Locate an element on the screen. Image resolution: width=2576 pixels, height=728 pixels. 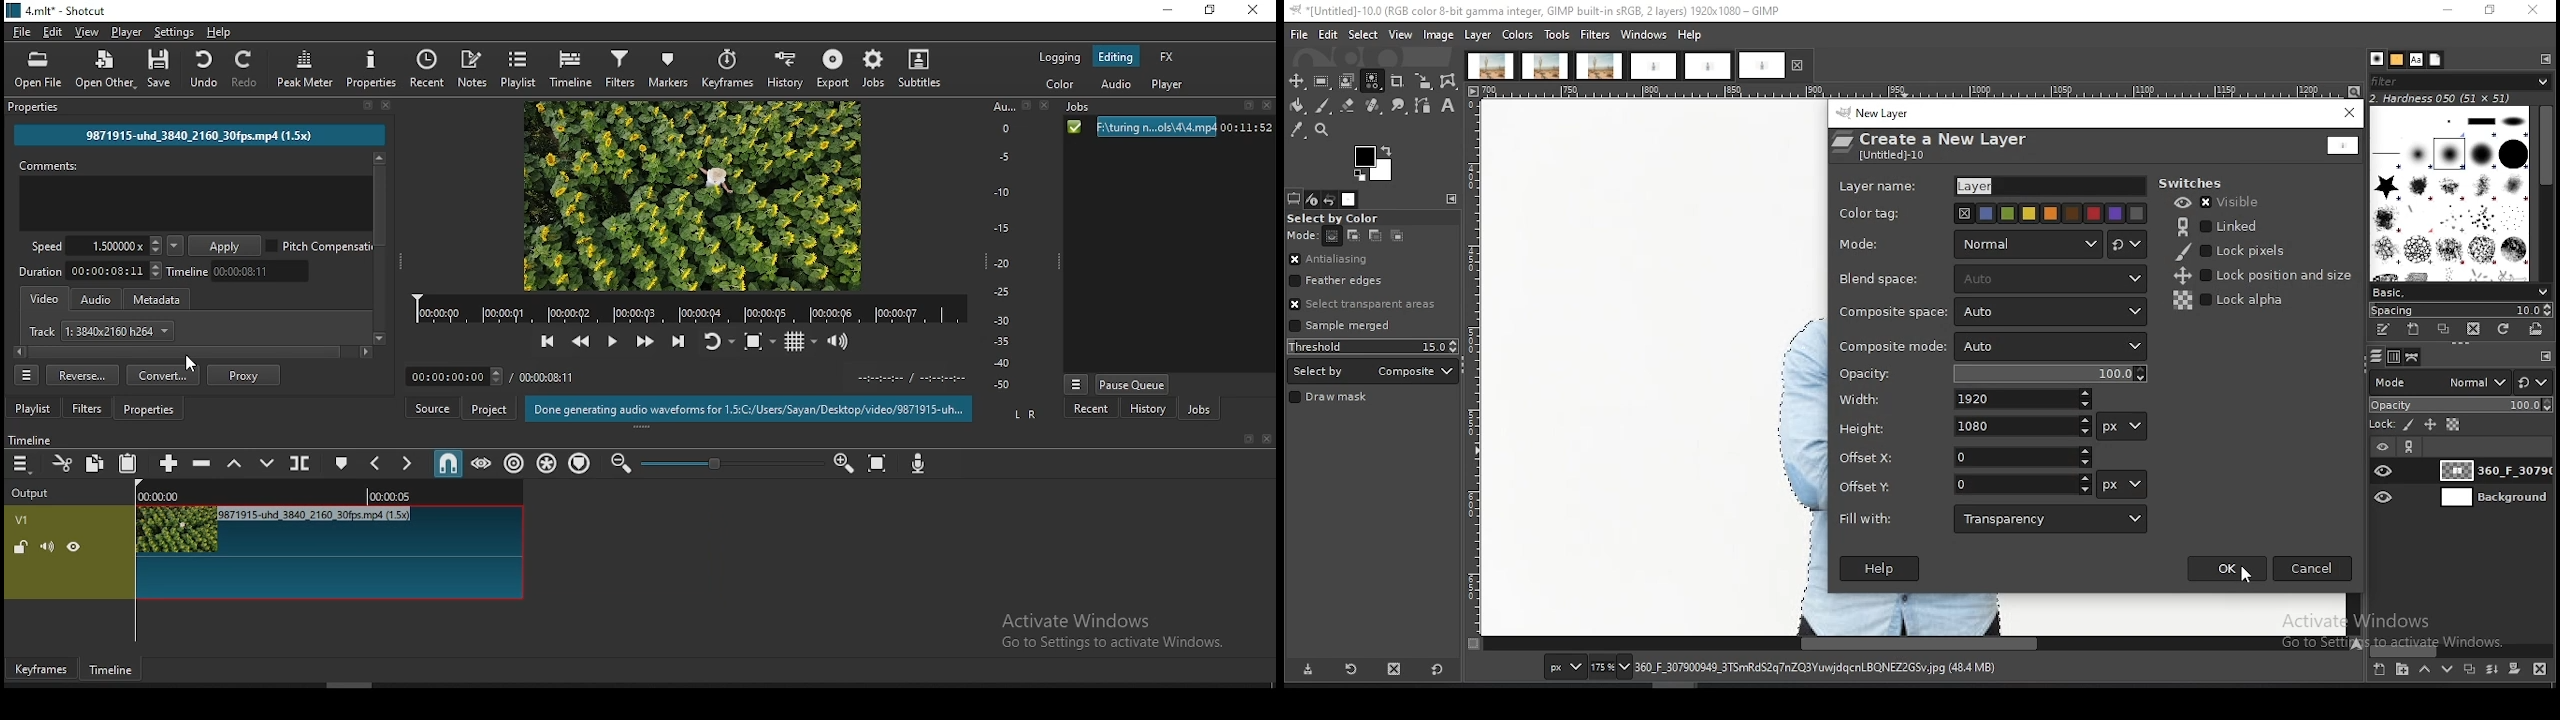
restore is located at coordinates (1213, 12).